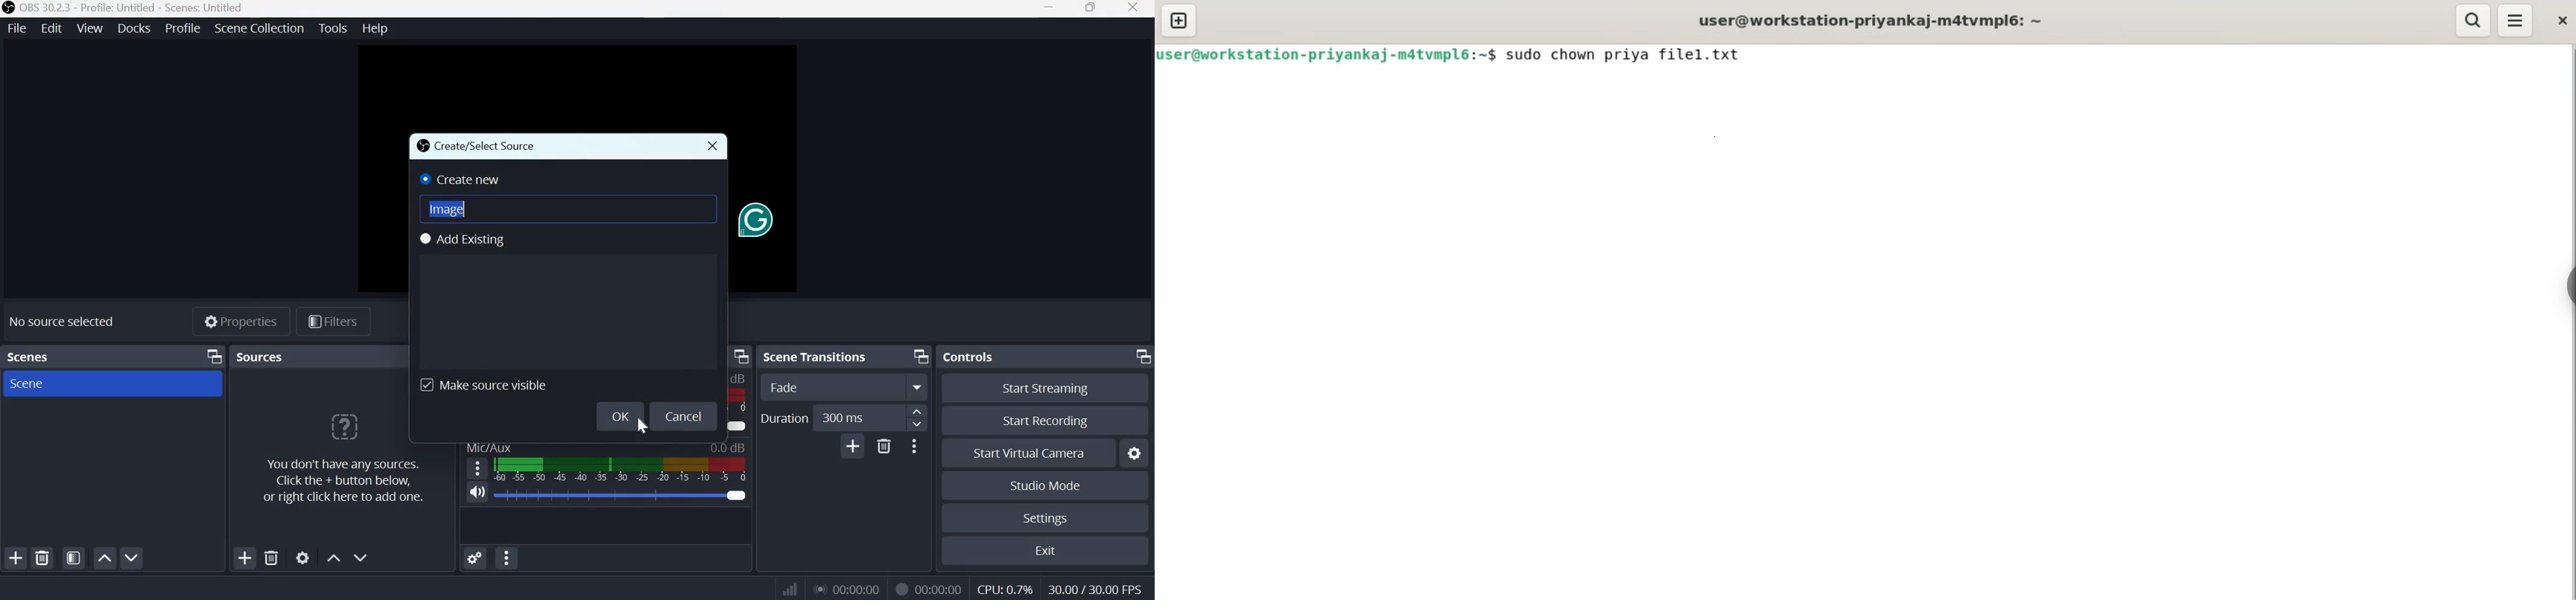 The height and width of the screenshot is (616, 2576). What do you see at coordinates (480, 147) in the screenshot?
I see `Create/Select Source` at bounding box center [480, 147].